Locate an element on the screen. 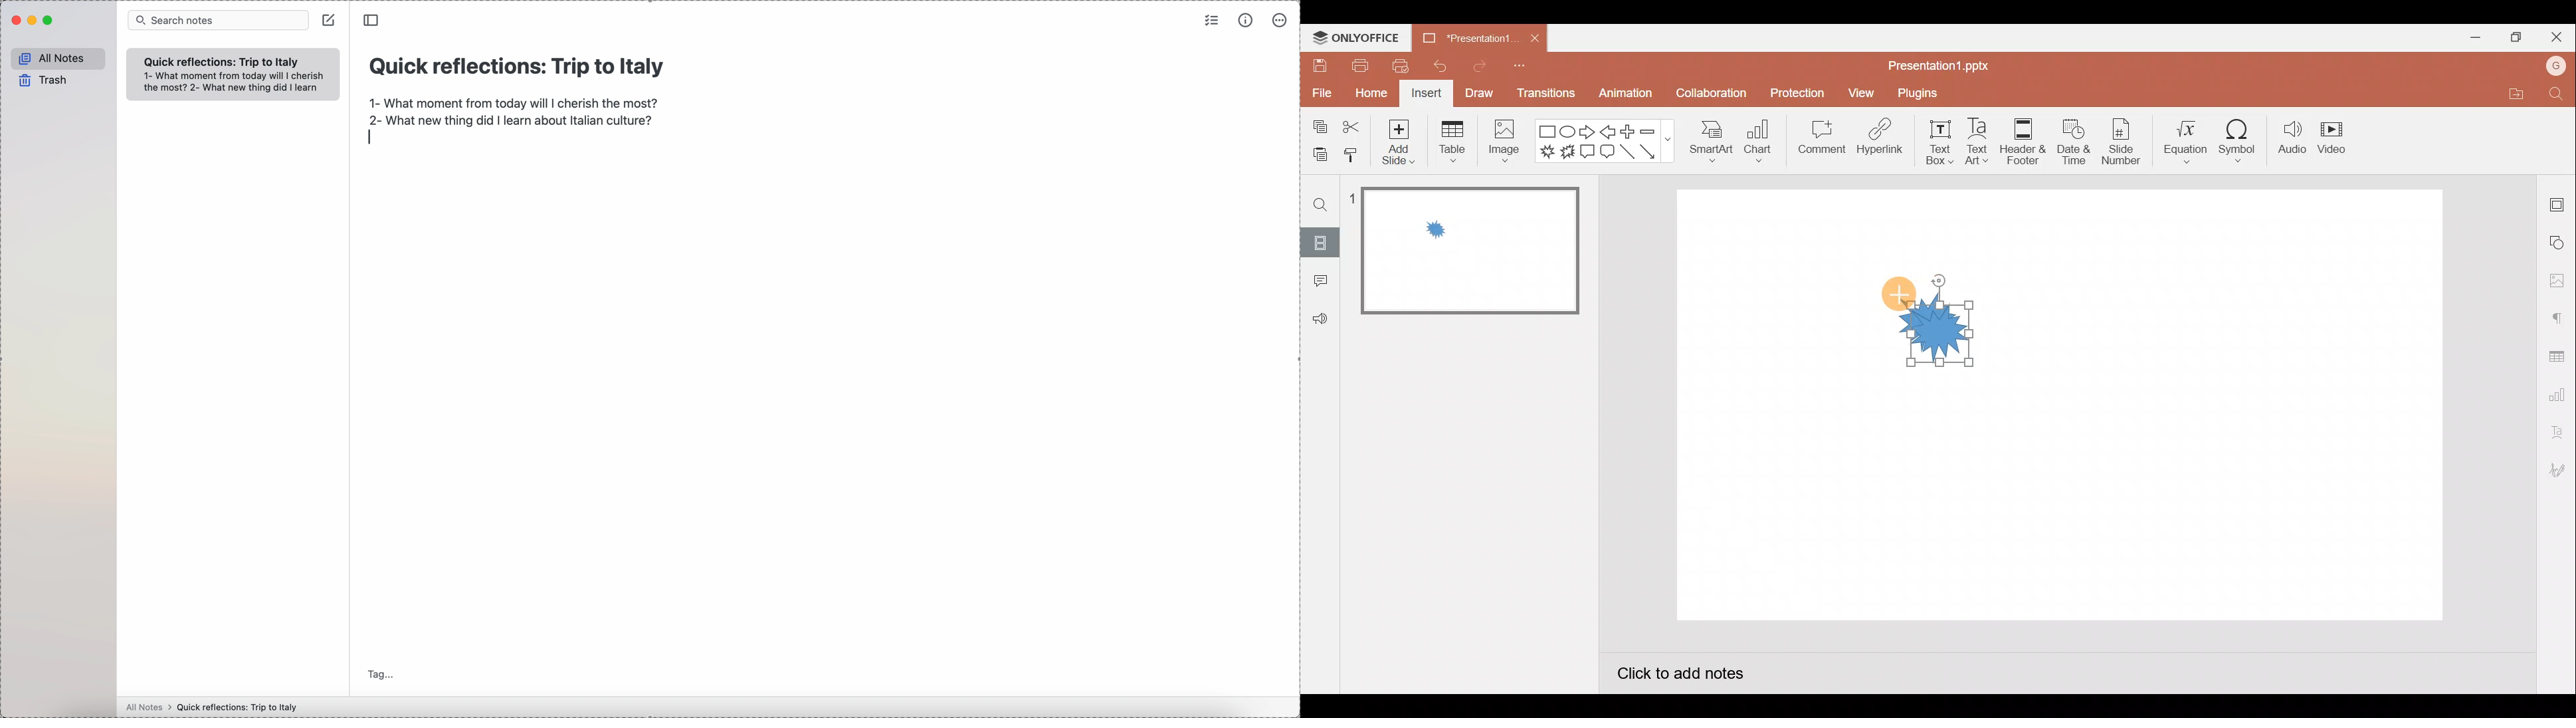  Cursor is located at coordinates (1898, 293).